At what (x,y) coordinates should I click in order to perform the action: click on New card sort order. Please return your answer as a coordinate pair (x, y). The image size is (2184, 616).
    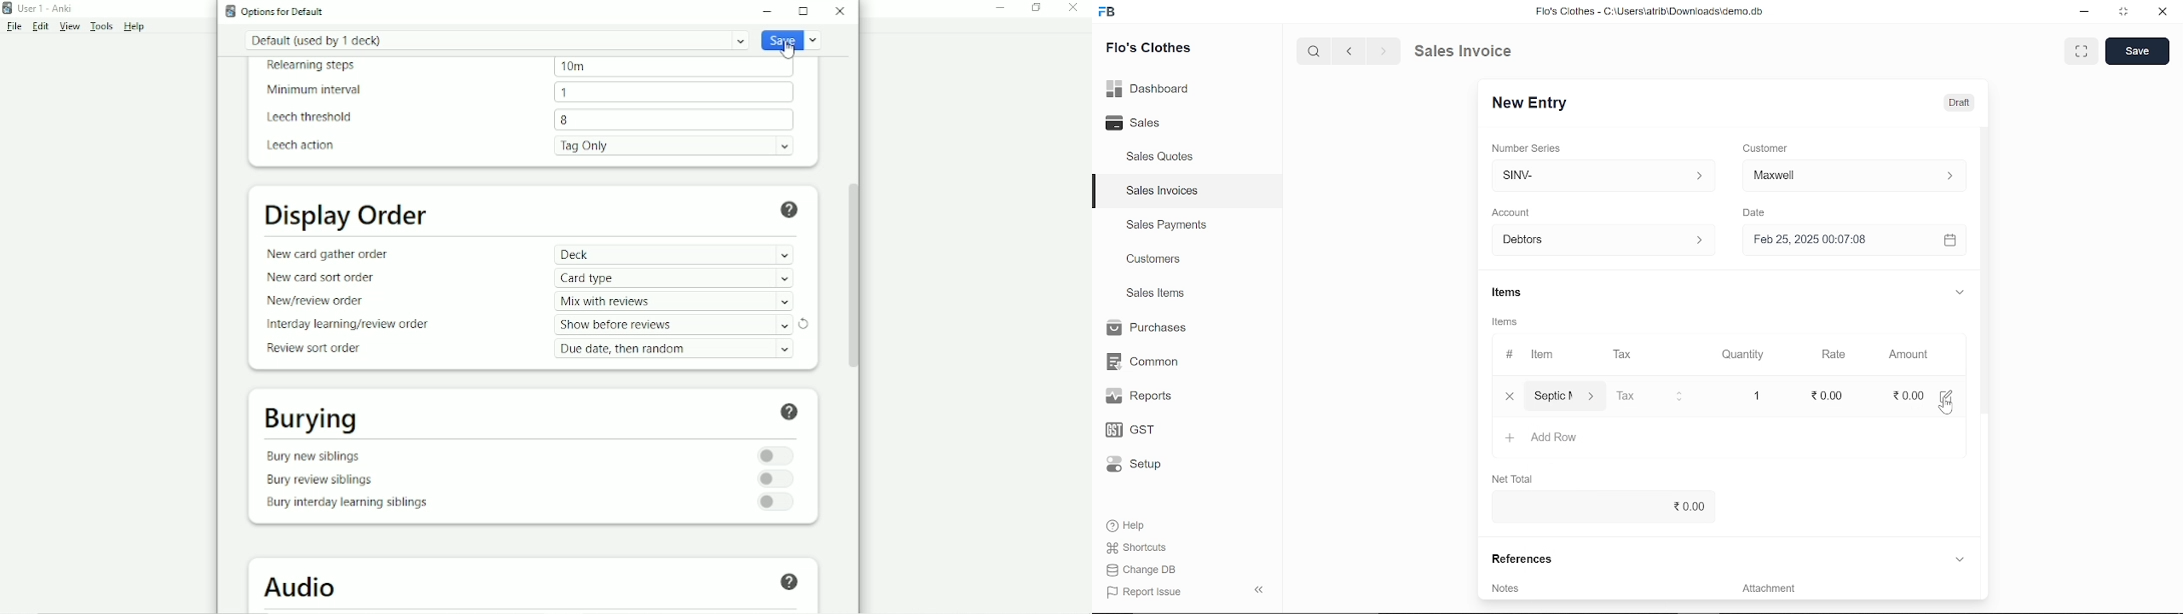
    Looking at the image, I should click on (322, 279).